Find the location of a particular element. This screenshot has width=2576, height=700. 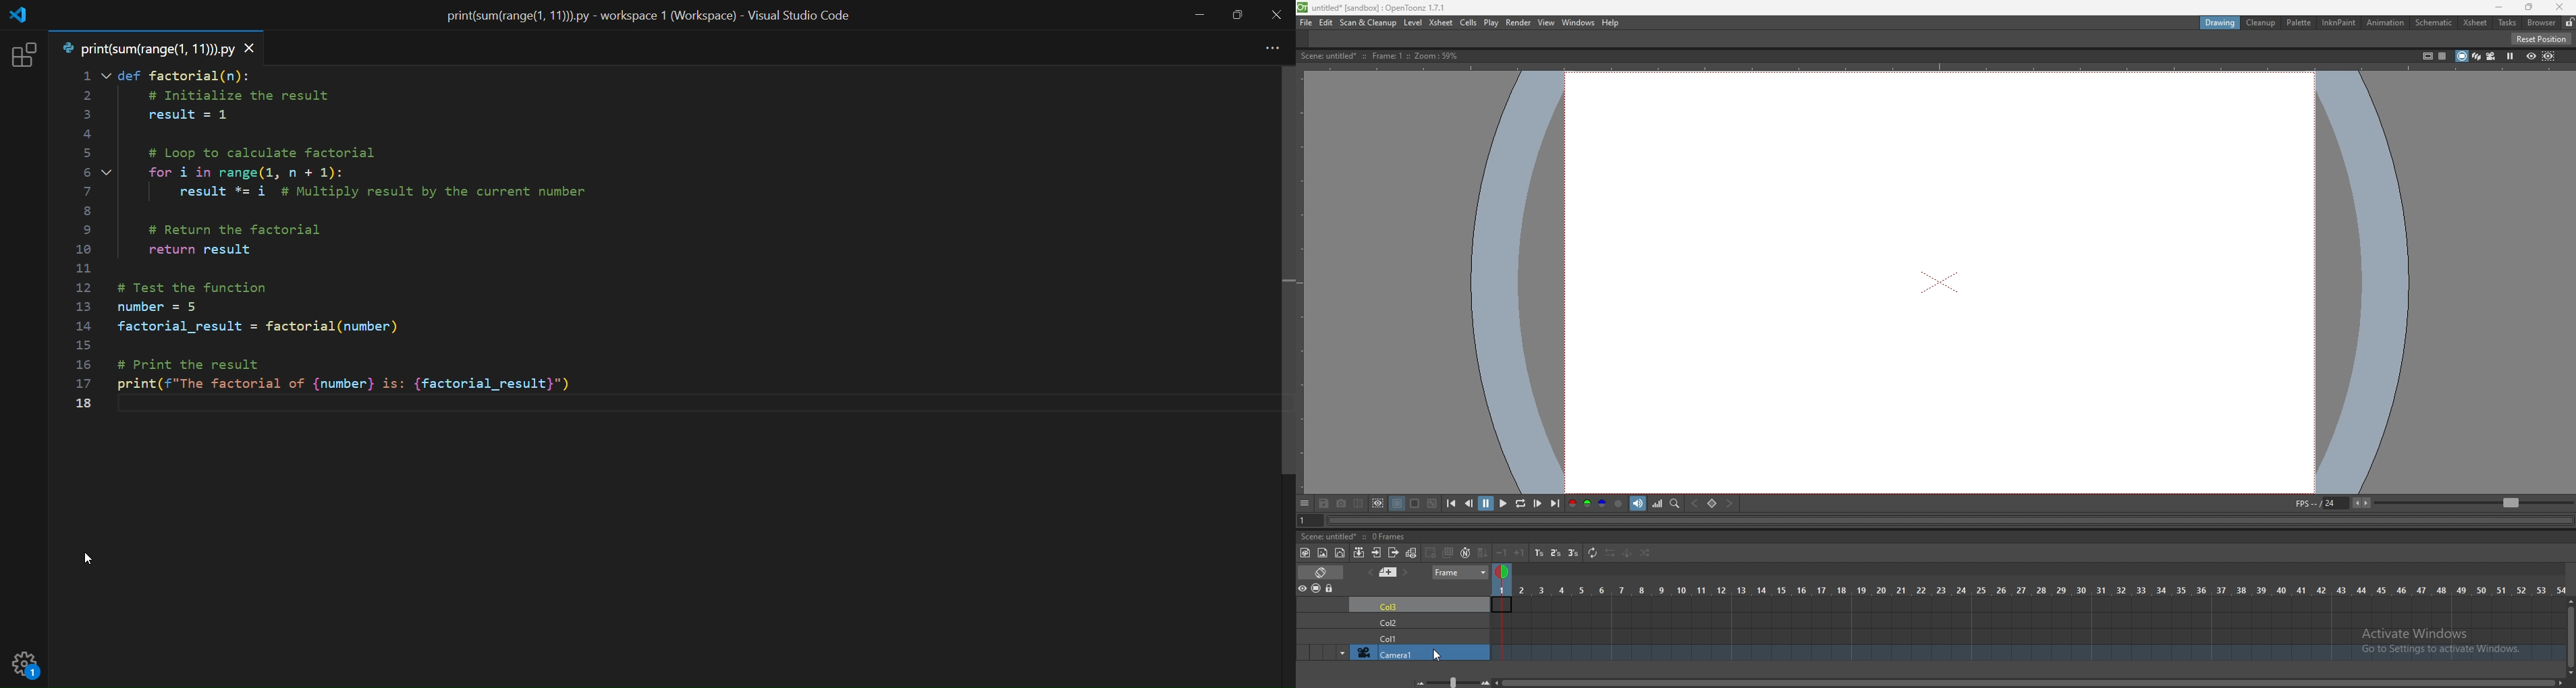

snapshot is located at coordinates (1342, 503).